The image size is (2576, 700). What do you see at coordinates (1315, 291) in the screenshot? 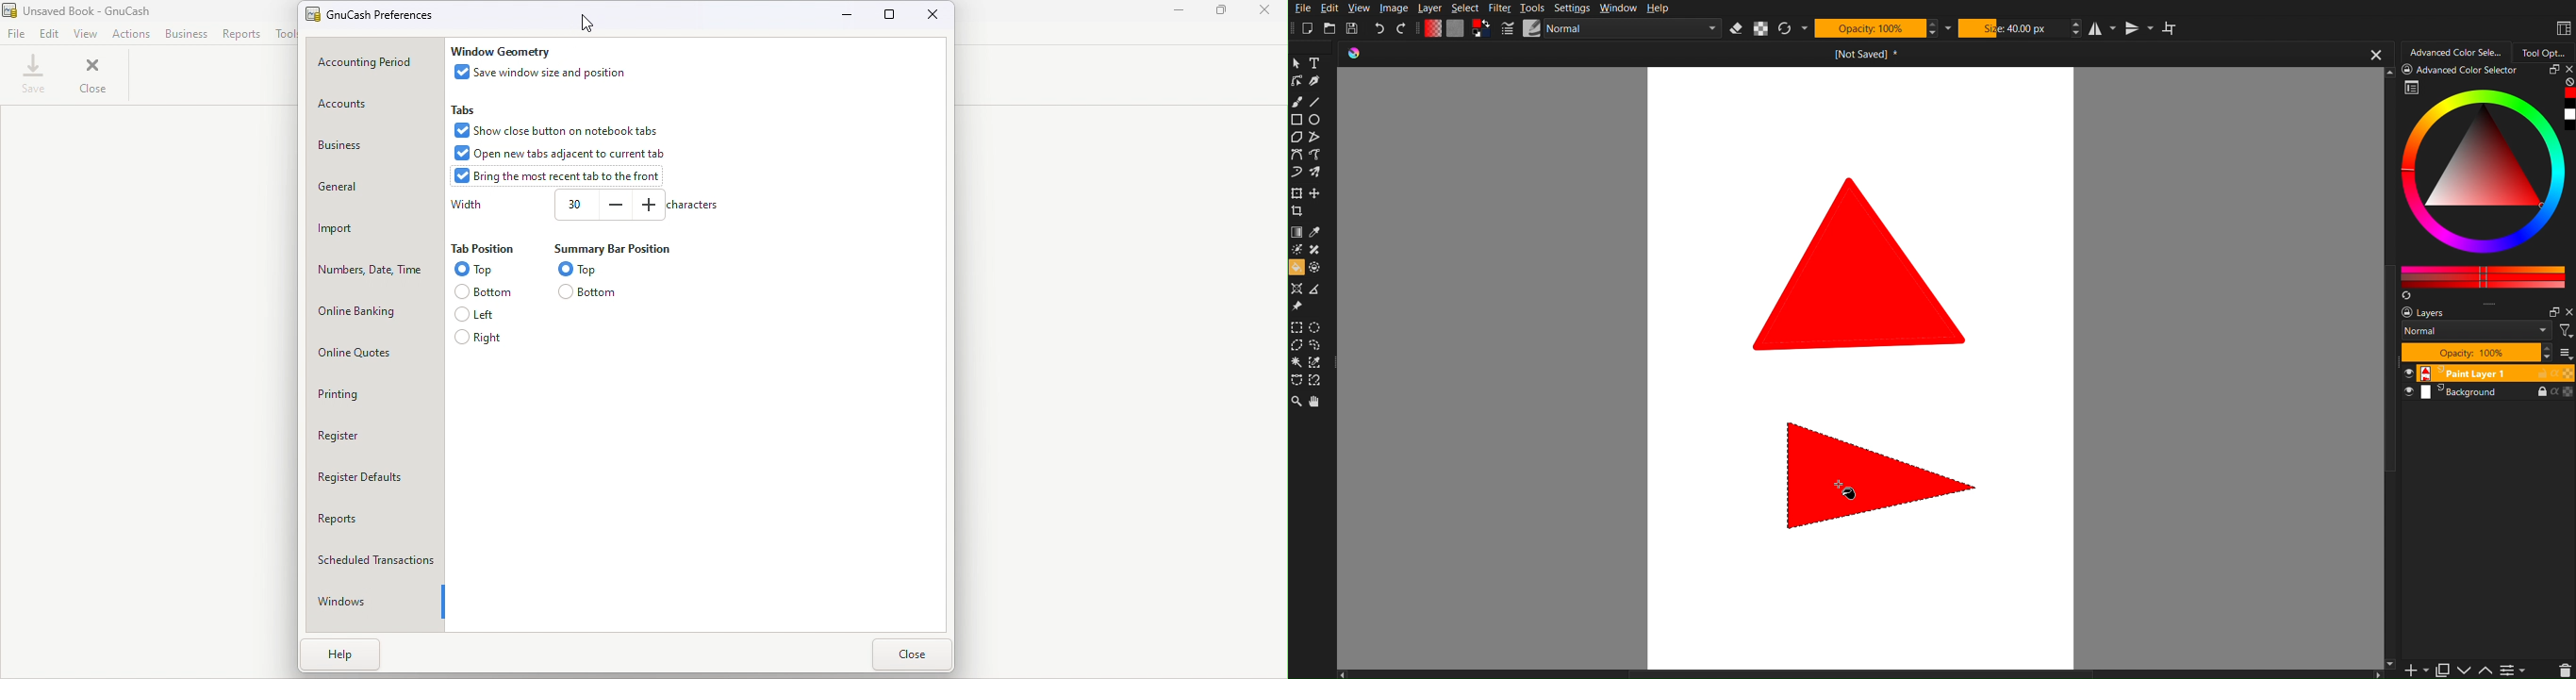
I see `Angle` at bounding box center [1315, 291].